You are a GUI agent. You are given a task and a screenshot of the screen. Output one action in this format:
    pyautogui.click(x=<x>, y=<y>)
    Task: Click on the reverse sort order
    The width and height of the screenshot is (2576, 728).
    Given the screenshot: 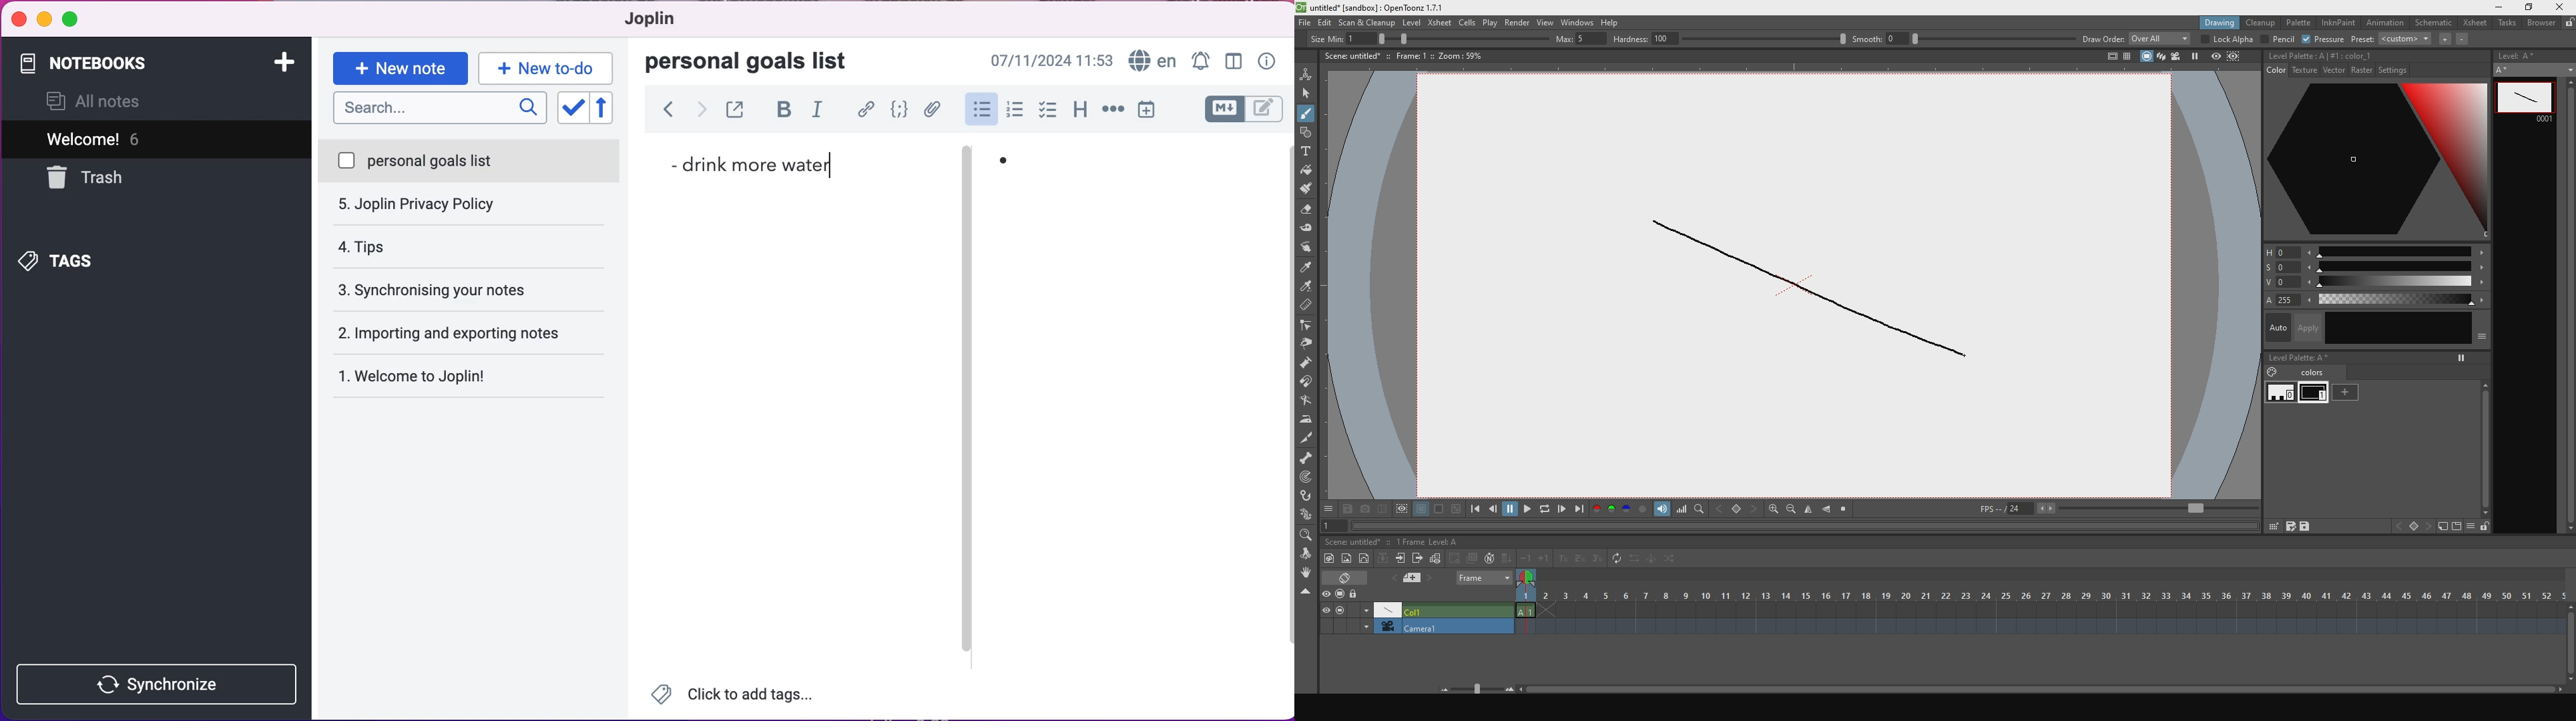 What is the action you would take?
    pyautogui.click(x=609, y=108)
    